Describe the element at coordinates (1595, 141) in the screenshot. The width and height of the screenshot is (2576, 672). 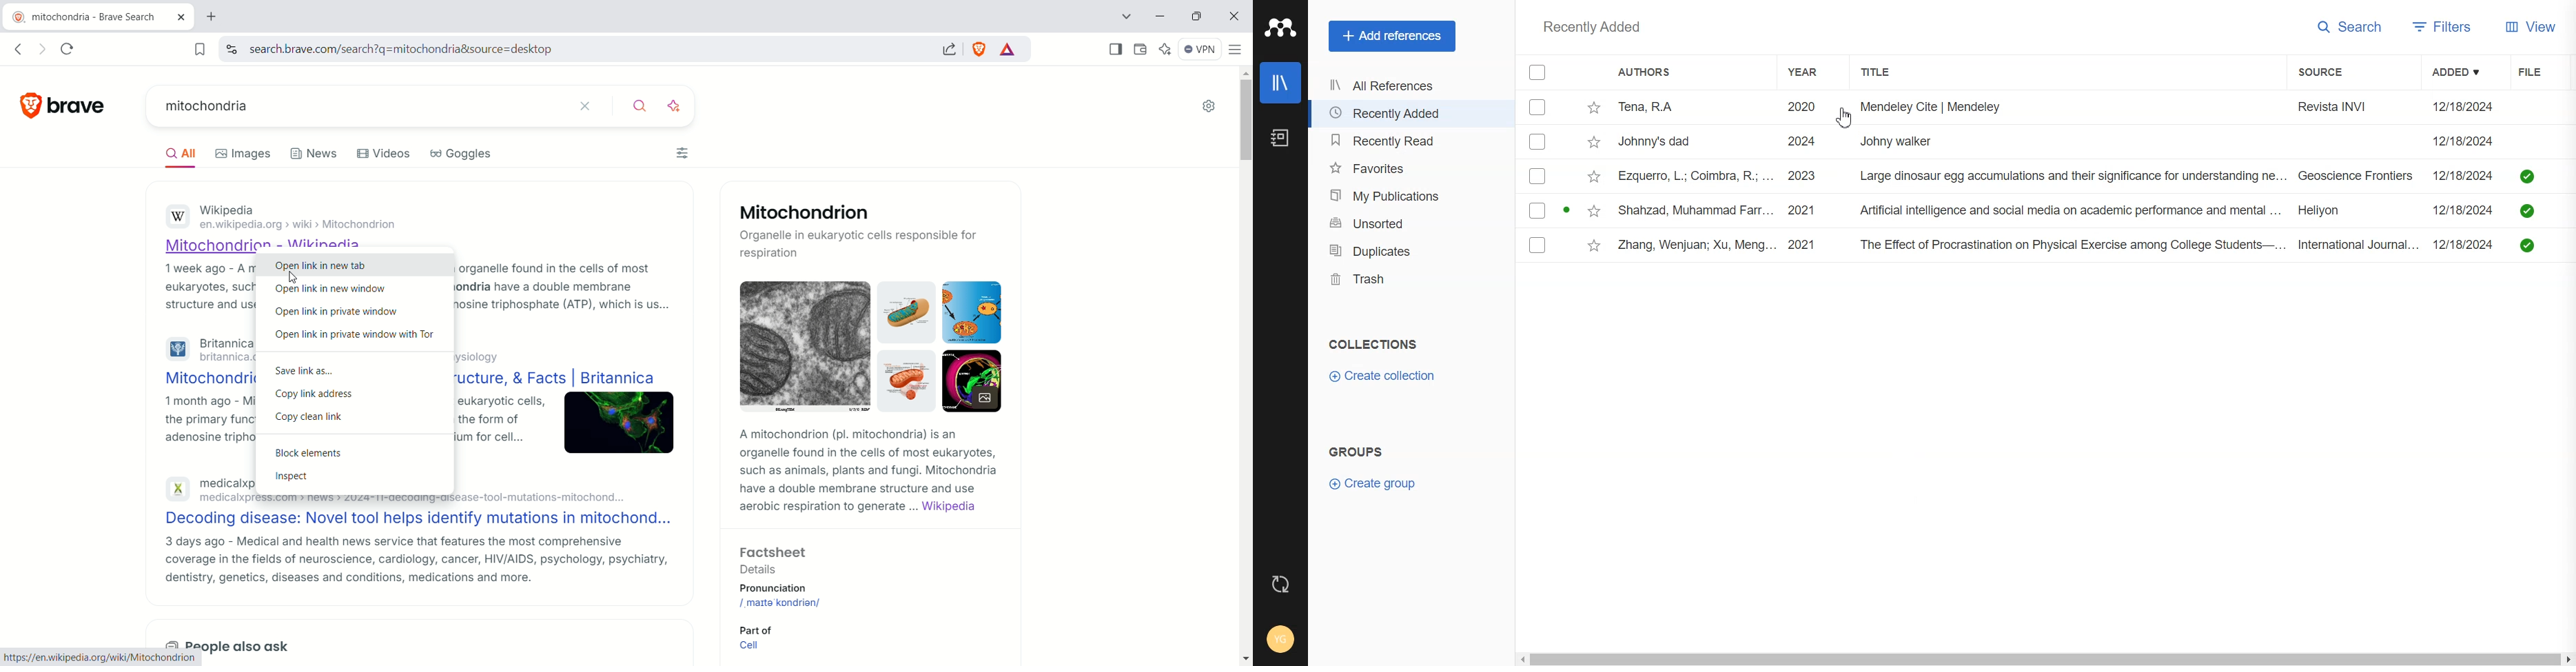
I see `Star` at that location.